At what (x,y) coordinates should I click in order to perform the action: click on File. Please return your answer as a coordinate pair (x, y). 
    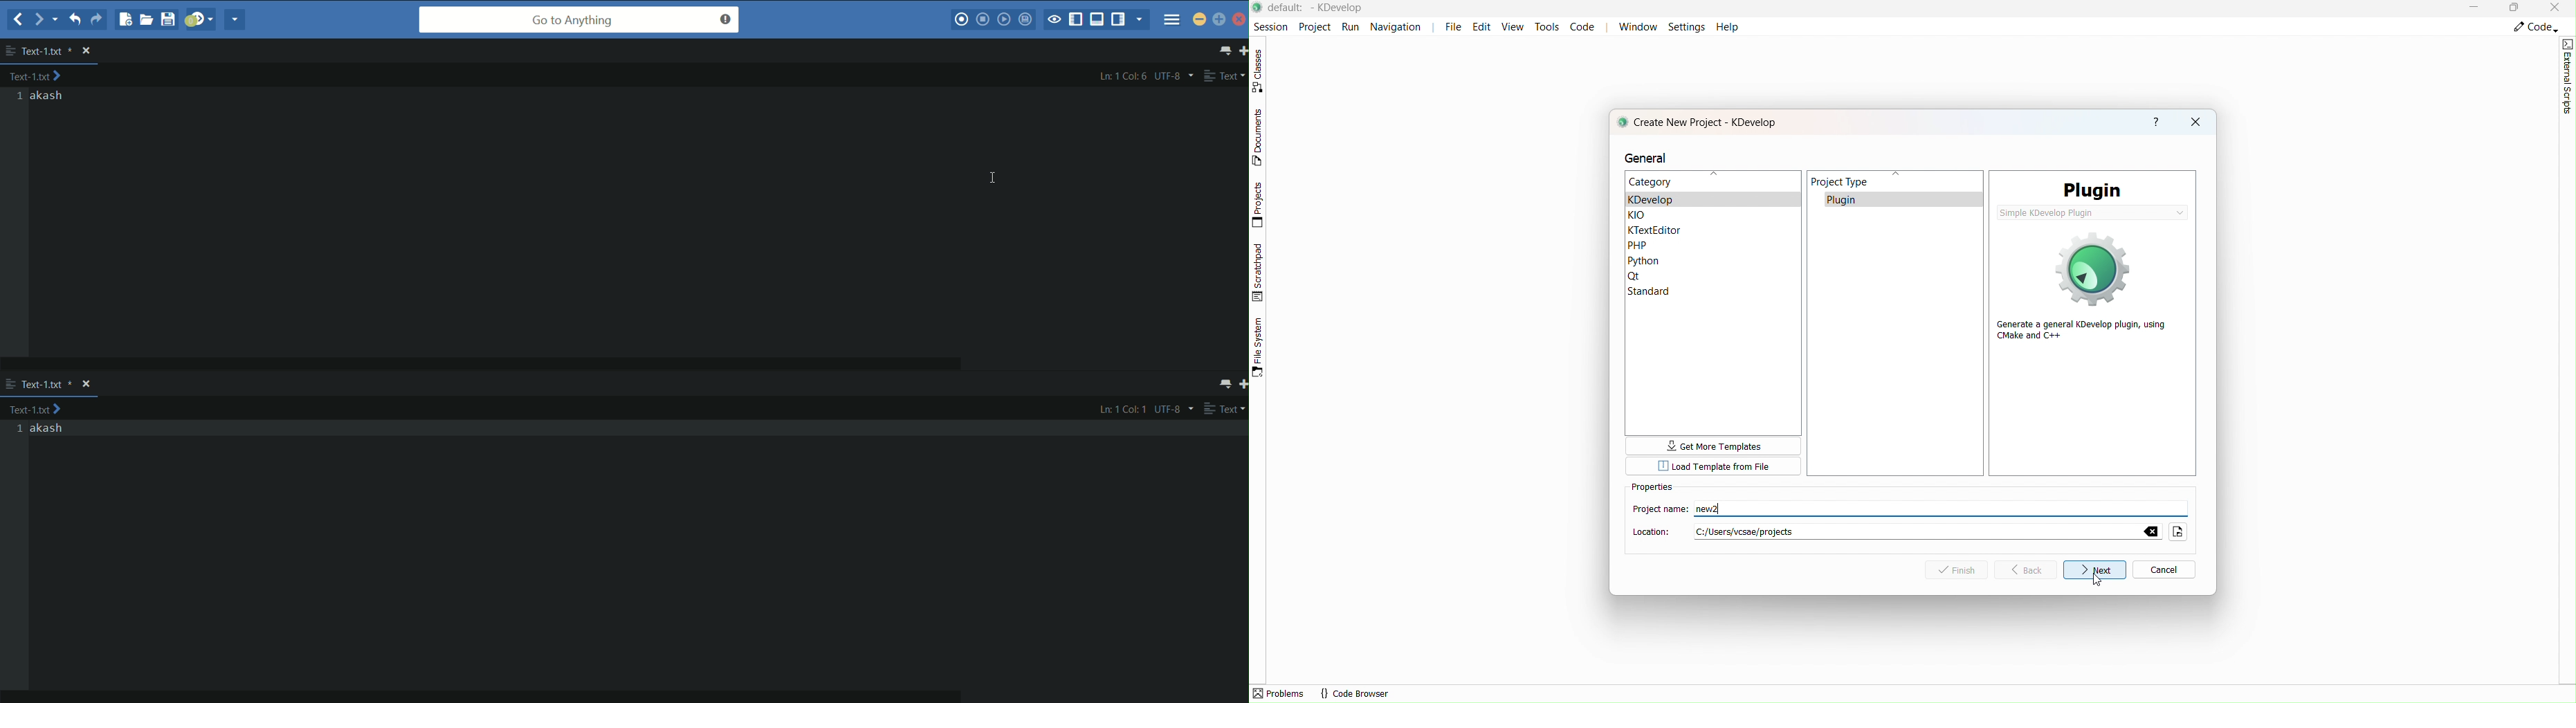
    Looking at the image, I should click on (1453, 27).